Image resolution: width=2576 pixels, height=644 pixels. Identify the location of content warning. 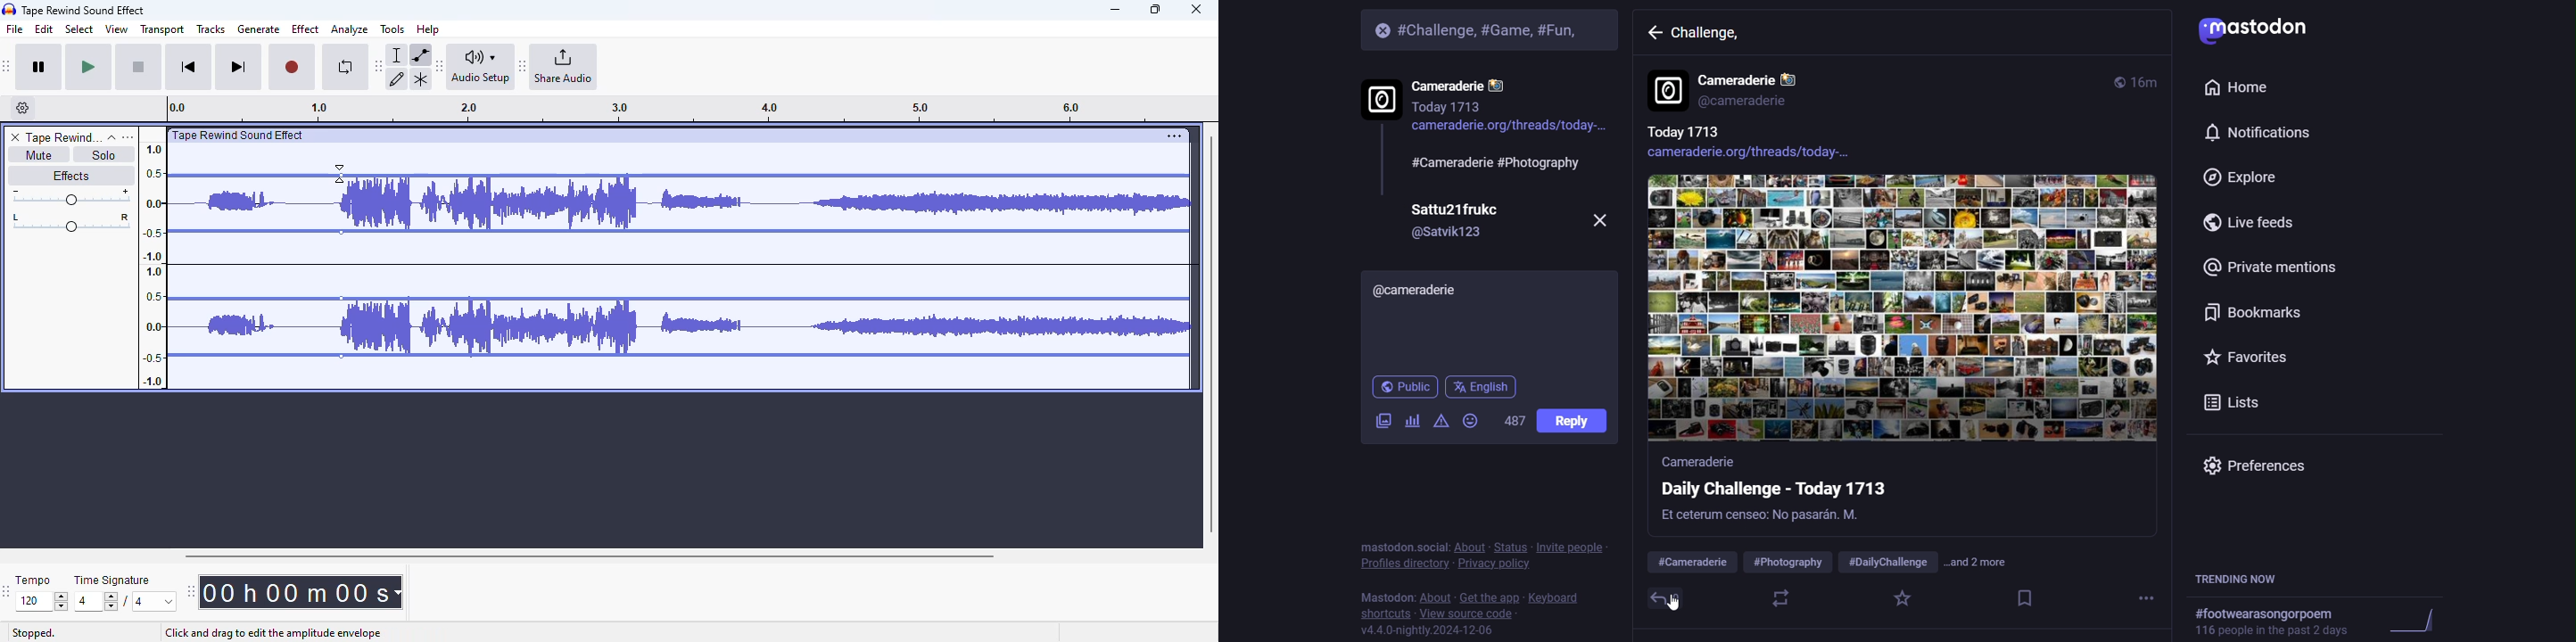
(1439, 419).